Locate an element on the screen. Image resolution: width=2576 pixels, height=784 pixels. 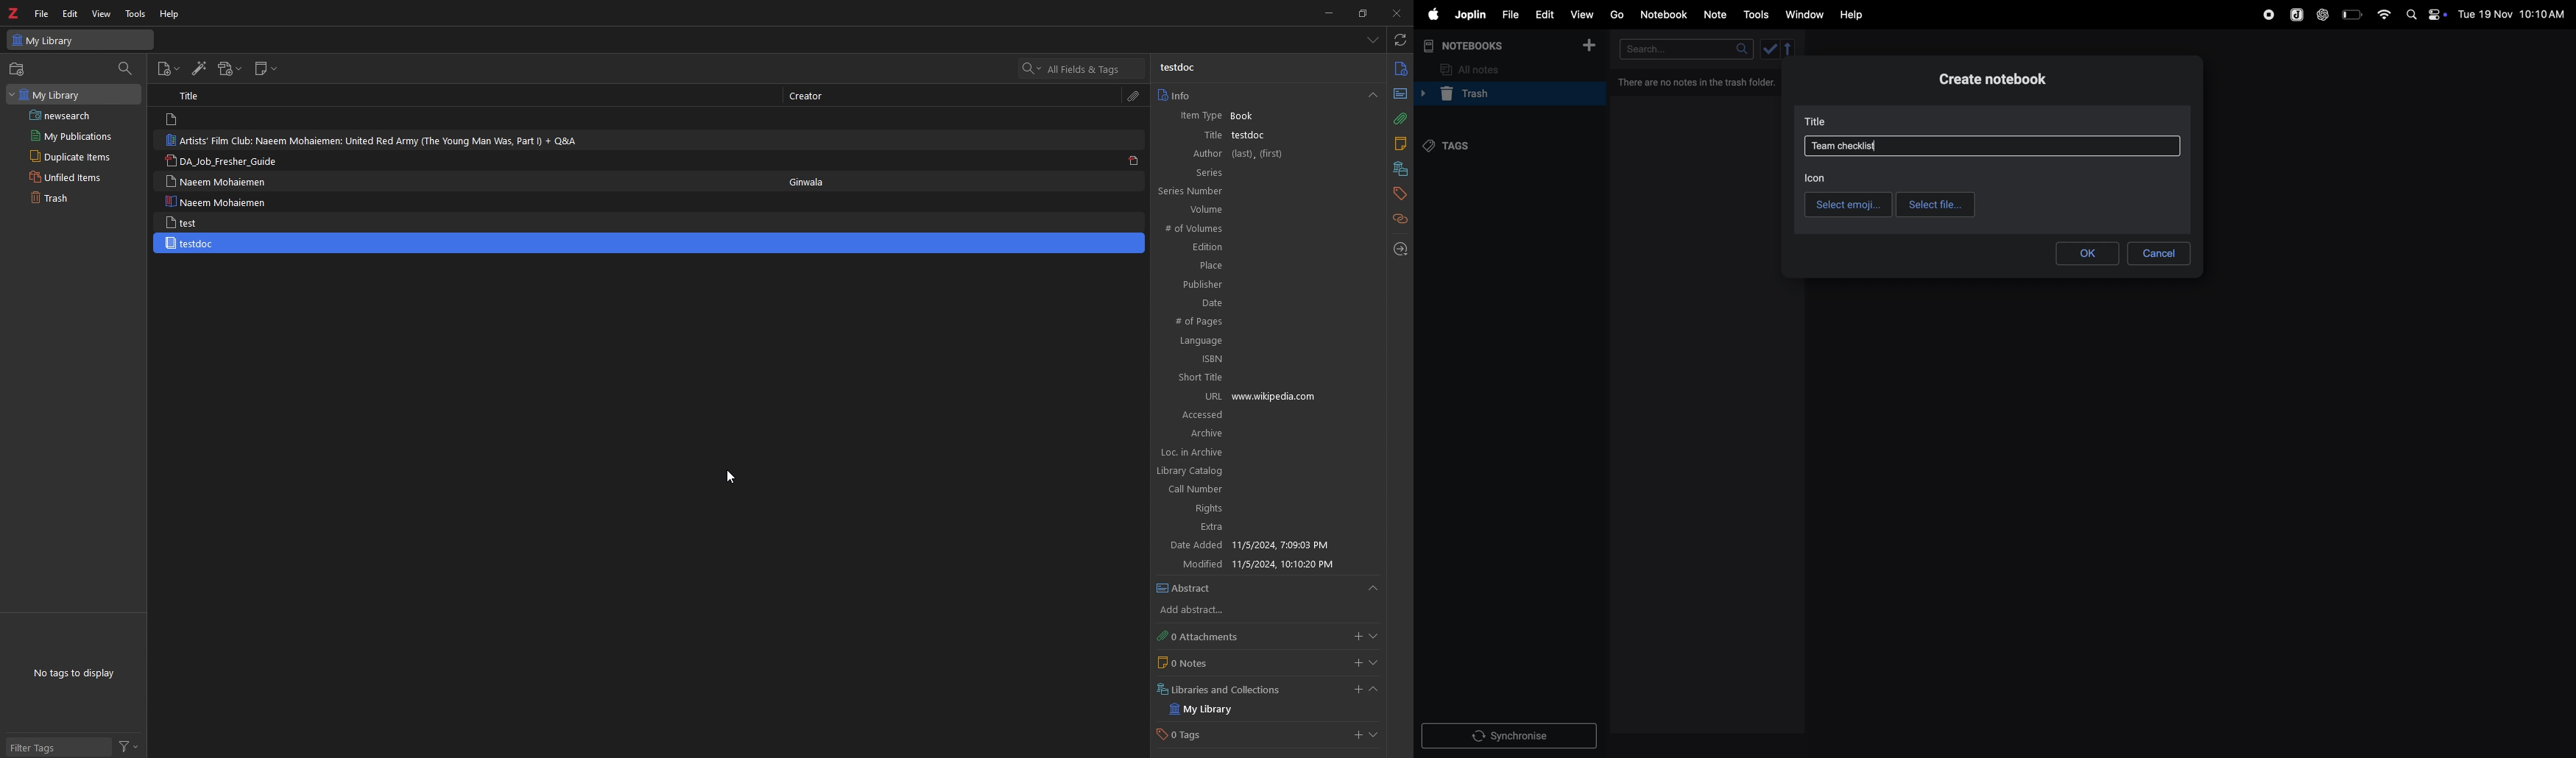
Call Number is located at coordinates (1258, 490).